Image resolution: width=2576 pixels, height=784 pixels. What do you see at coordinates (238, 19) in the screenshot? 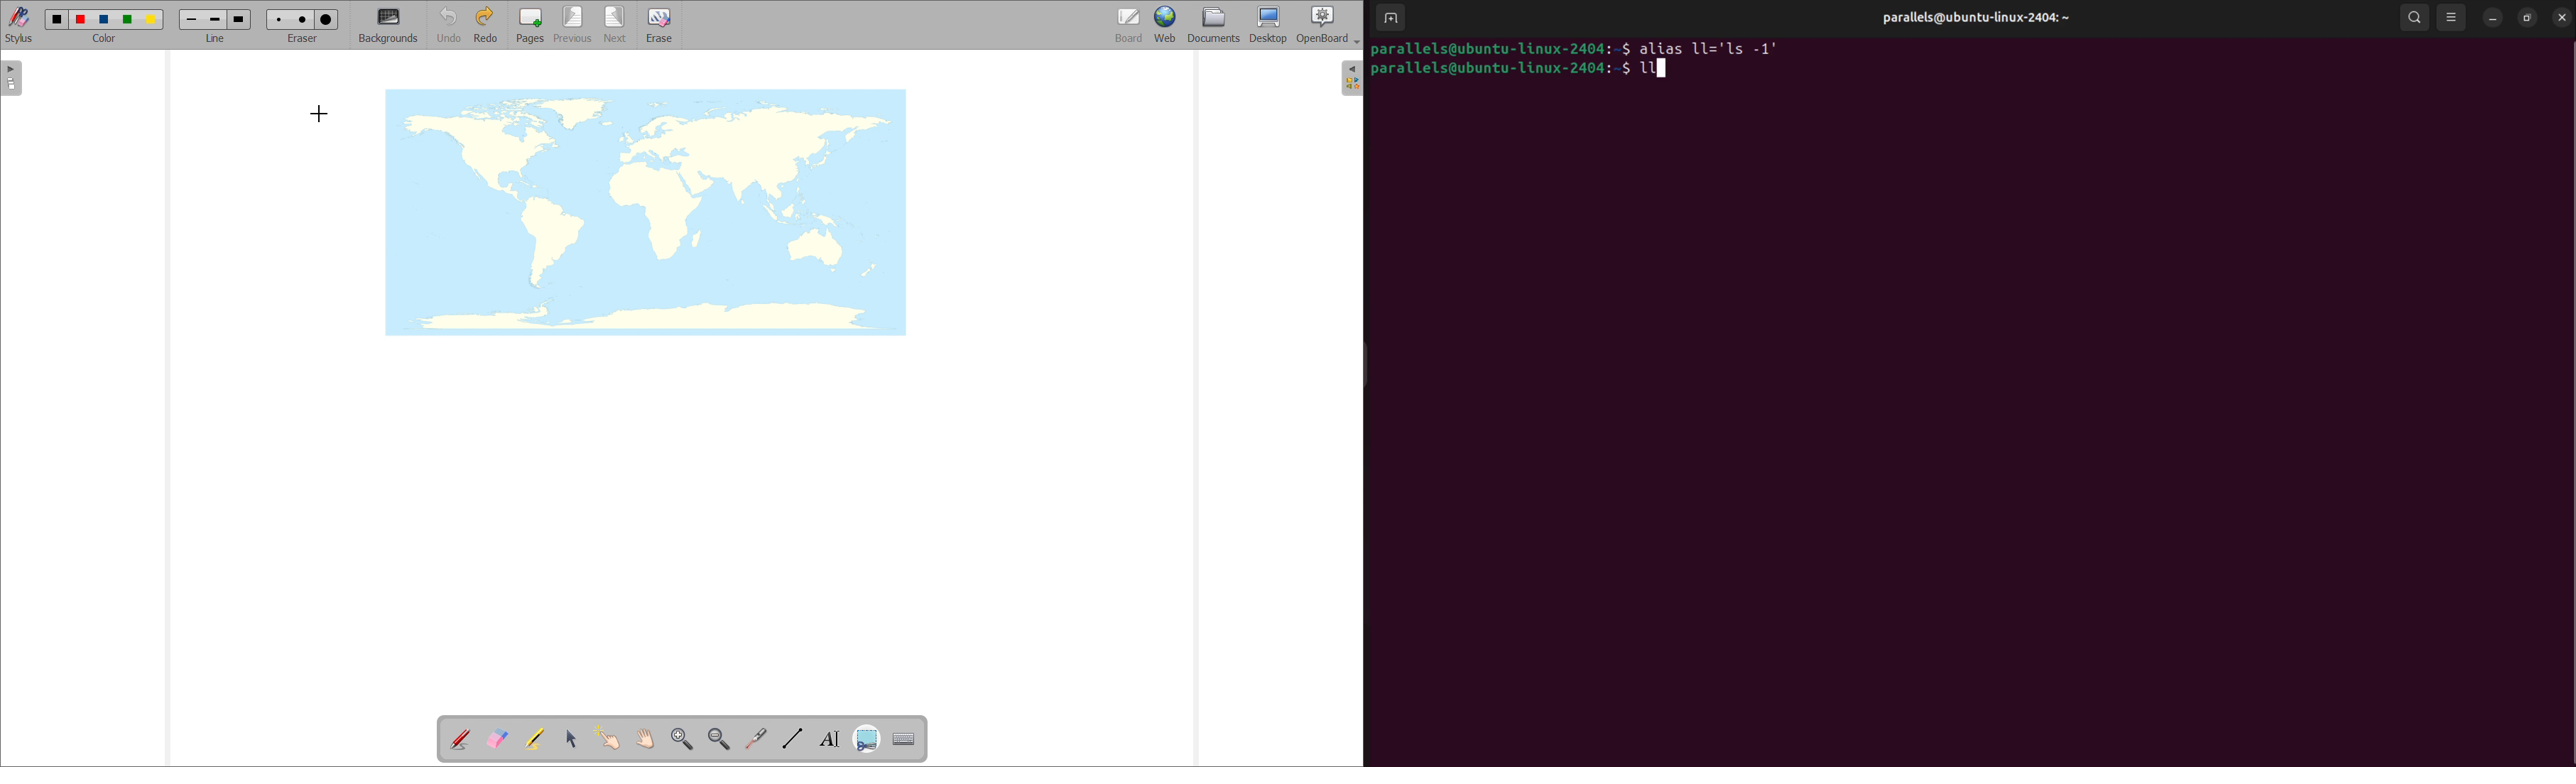
I see `large` at bounding box center [238, 19].